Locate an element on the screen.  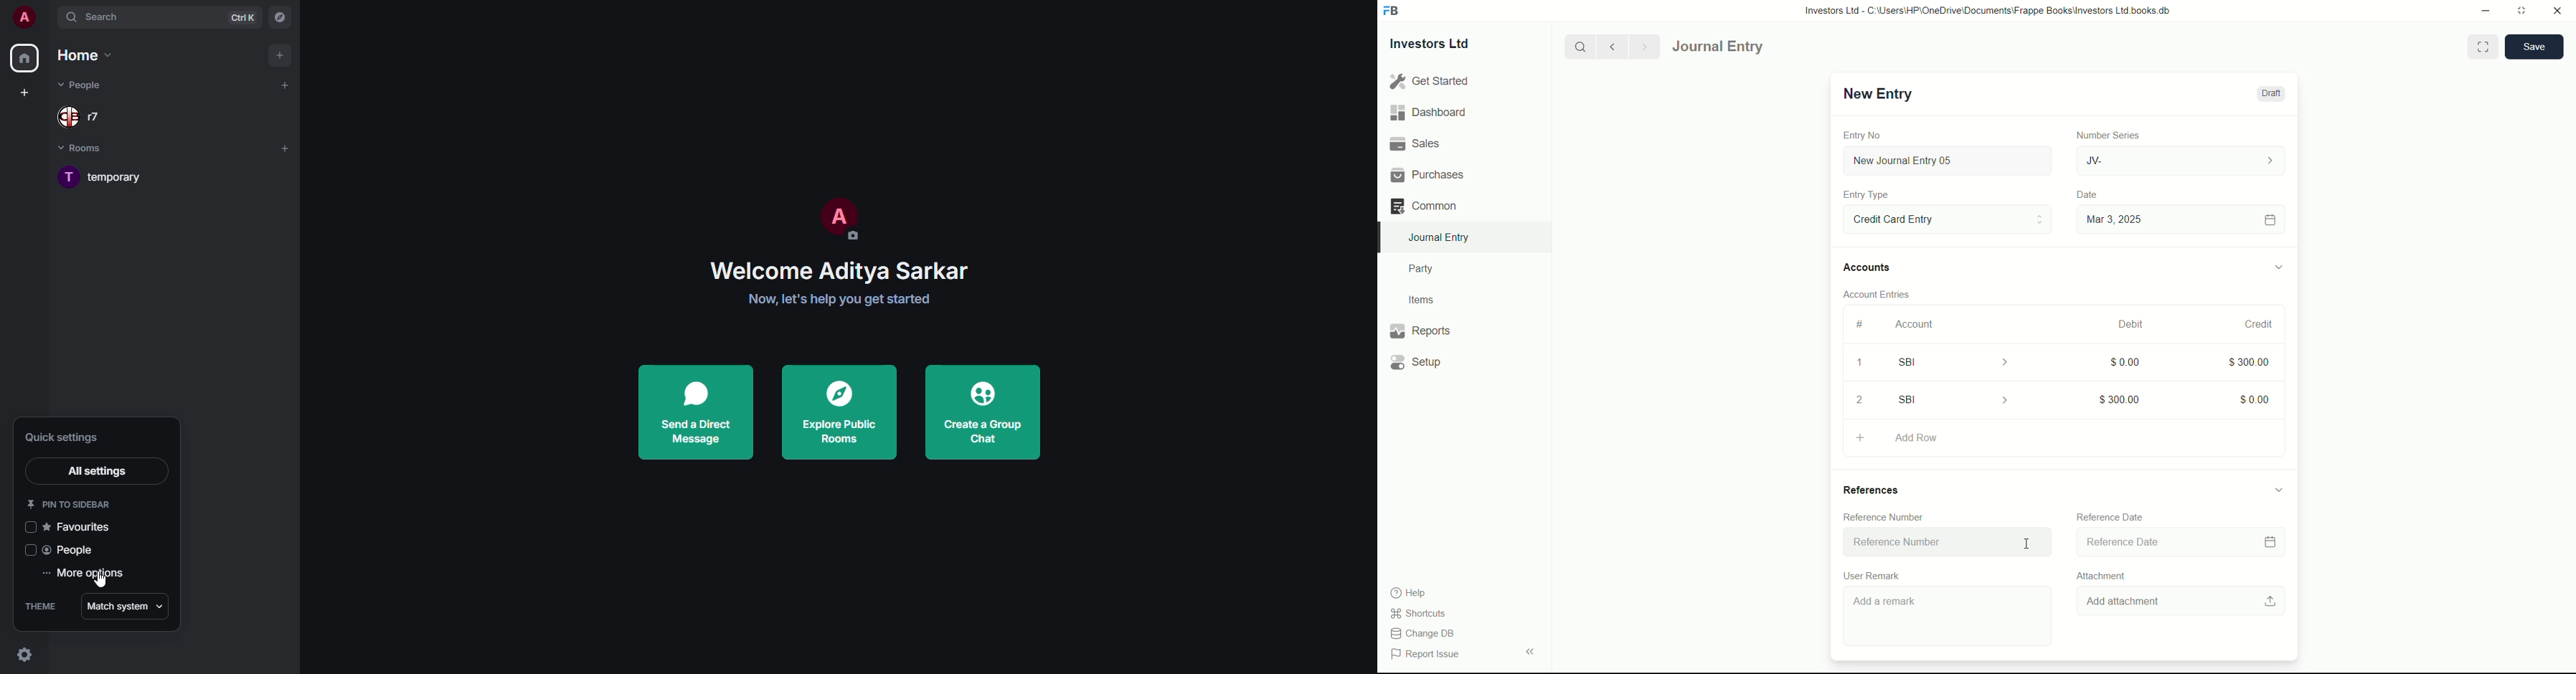
New Entry is located at coordinates (1876, 94).